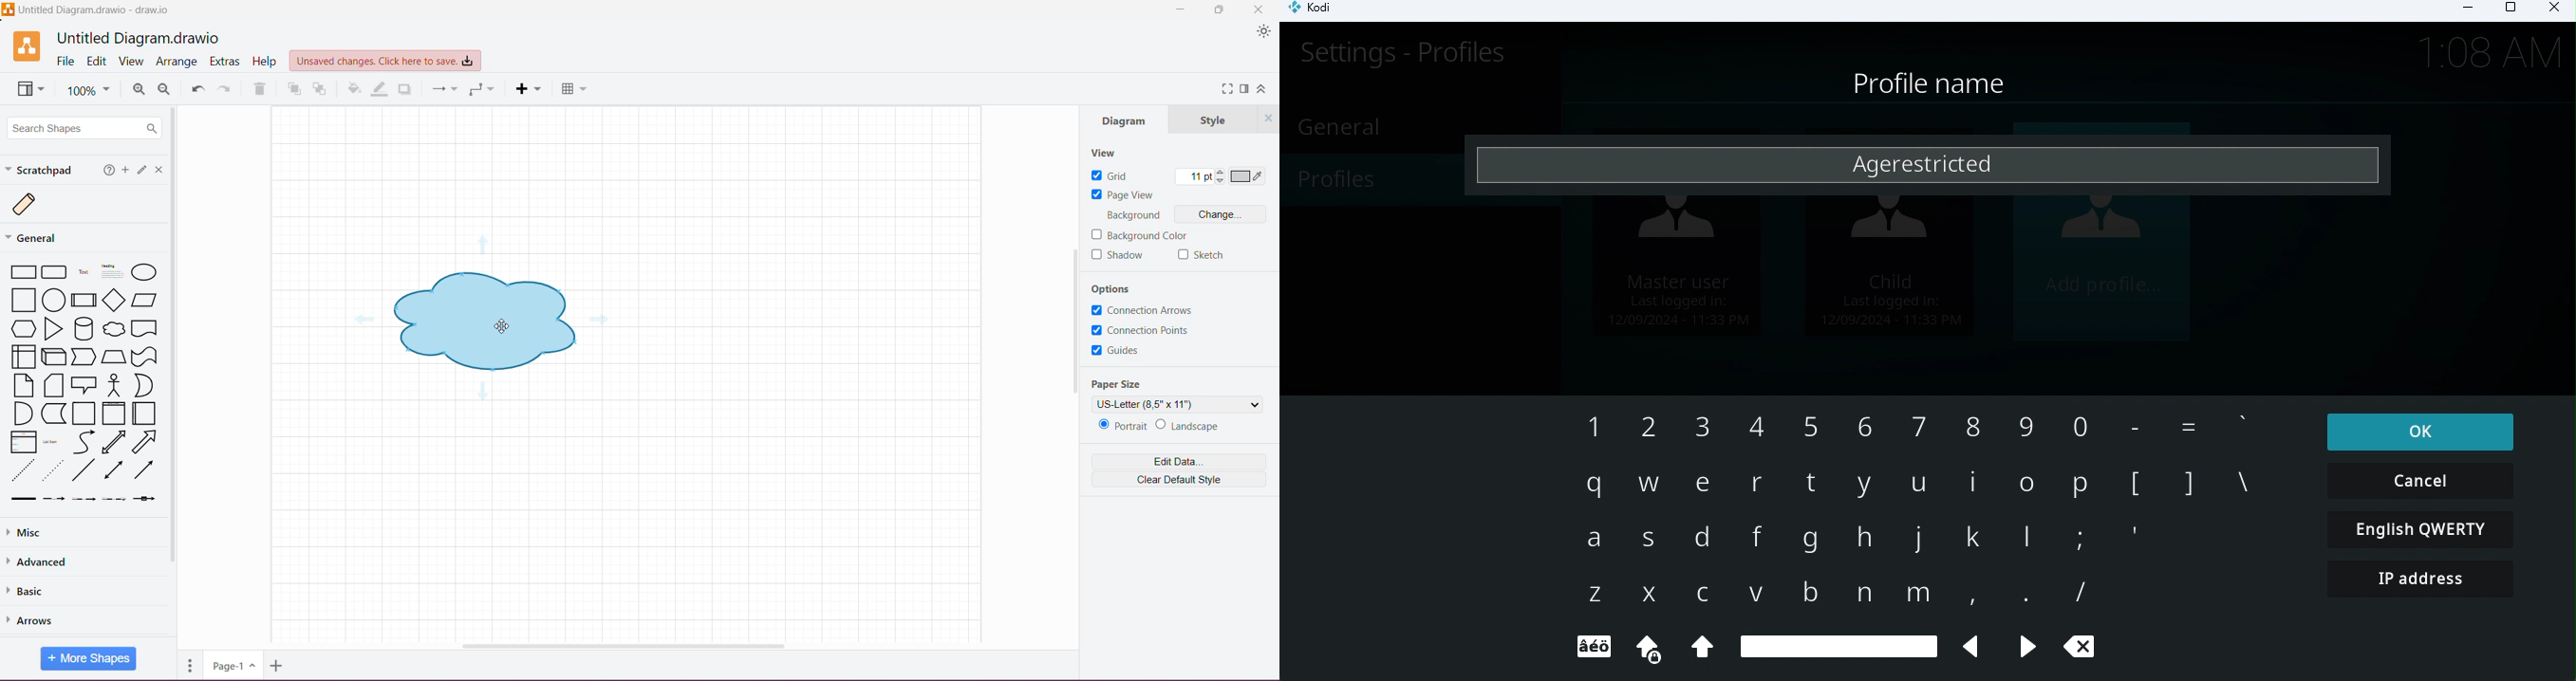  Describe the element at coordinates (88, 660) in the screenshot. I see `More Shapes` at that location.